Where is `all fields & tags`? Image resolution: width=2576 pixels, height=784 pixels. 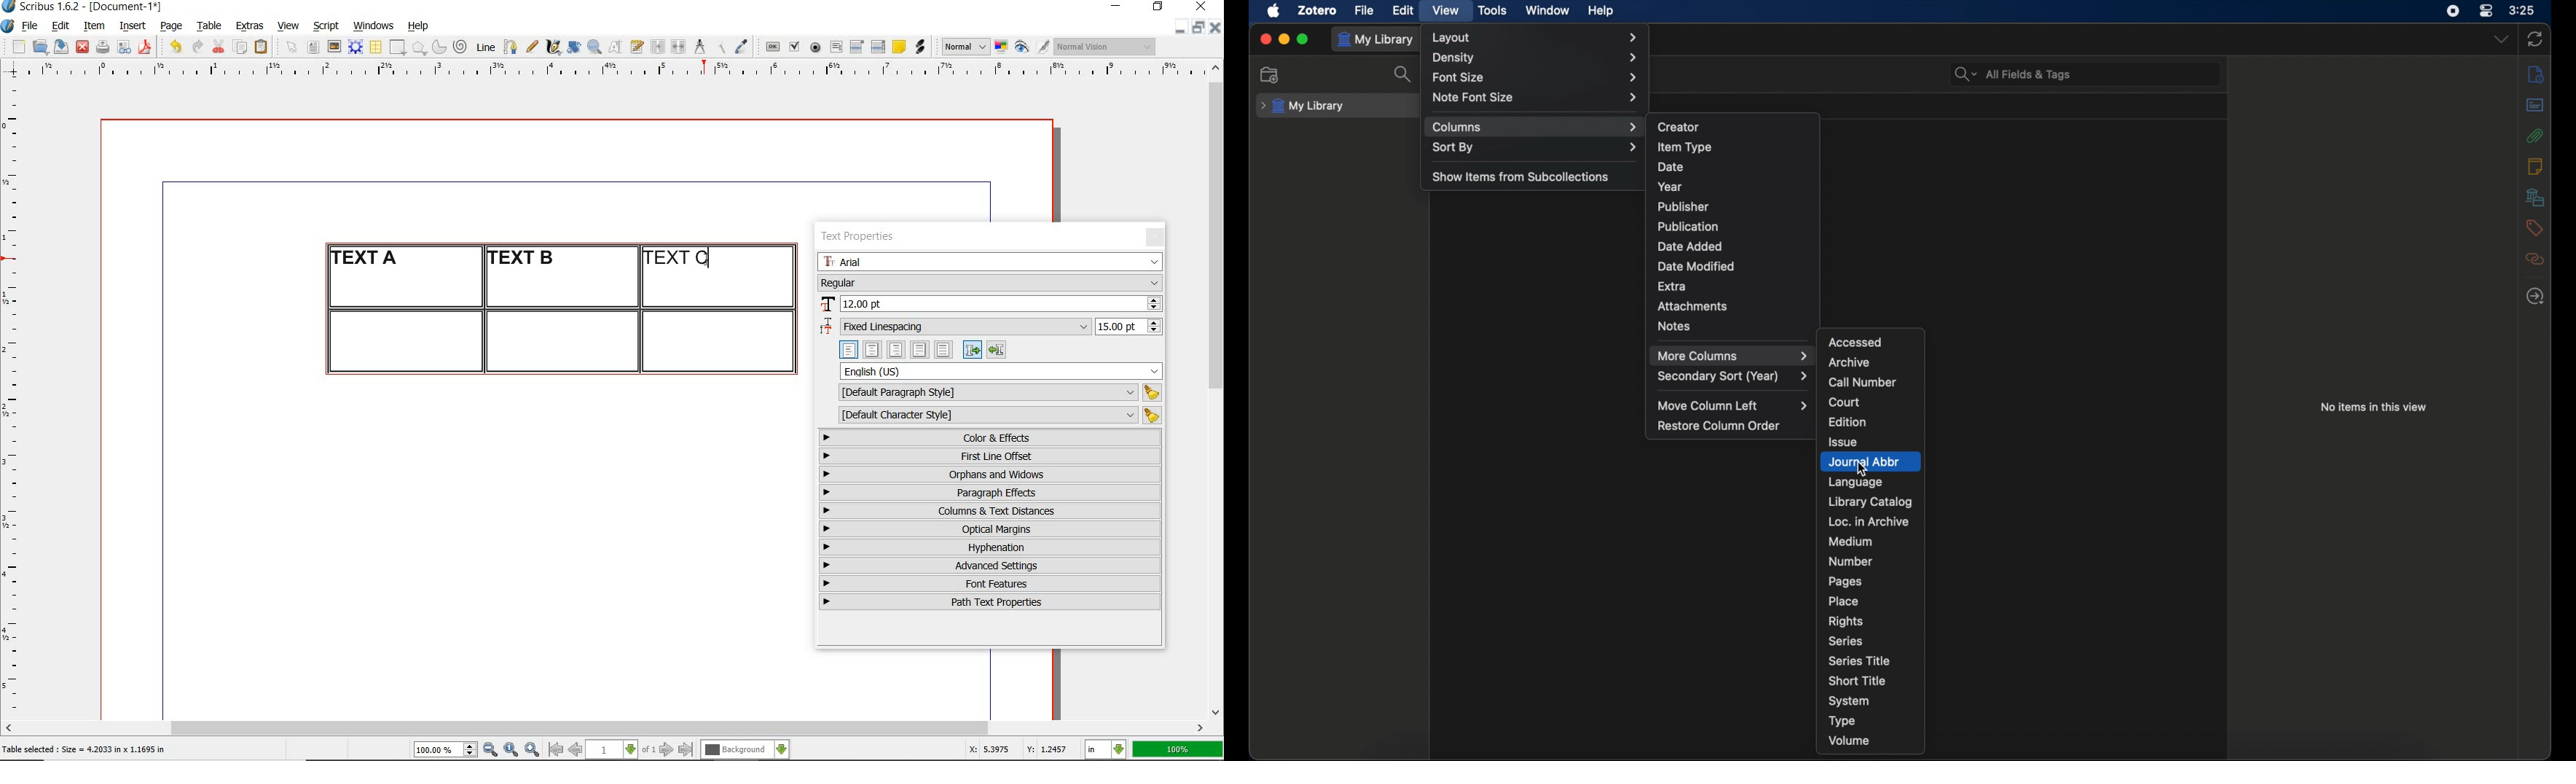
all fields & tags is located at coordinates (2013, 75).